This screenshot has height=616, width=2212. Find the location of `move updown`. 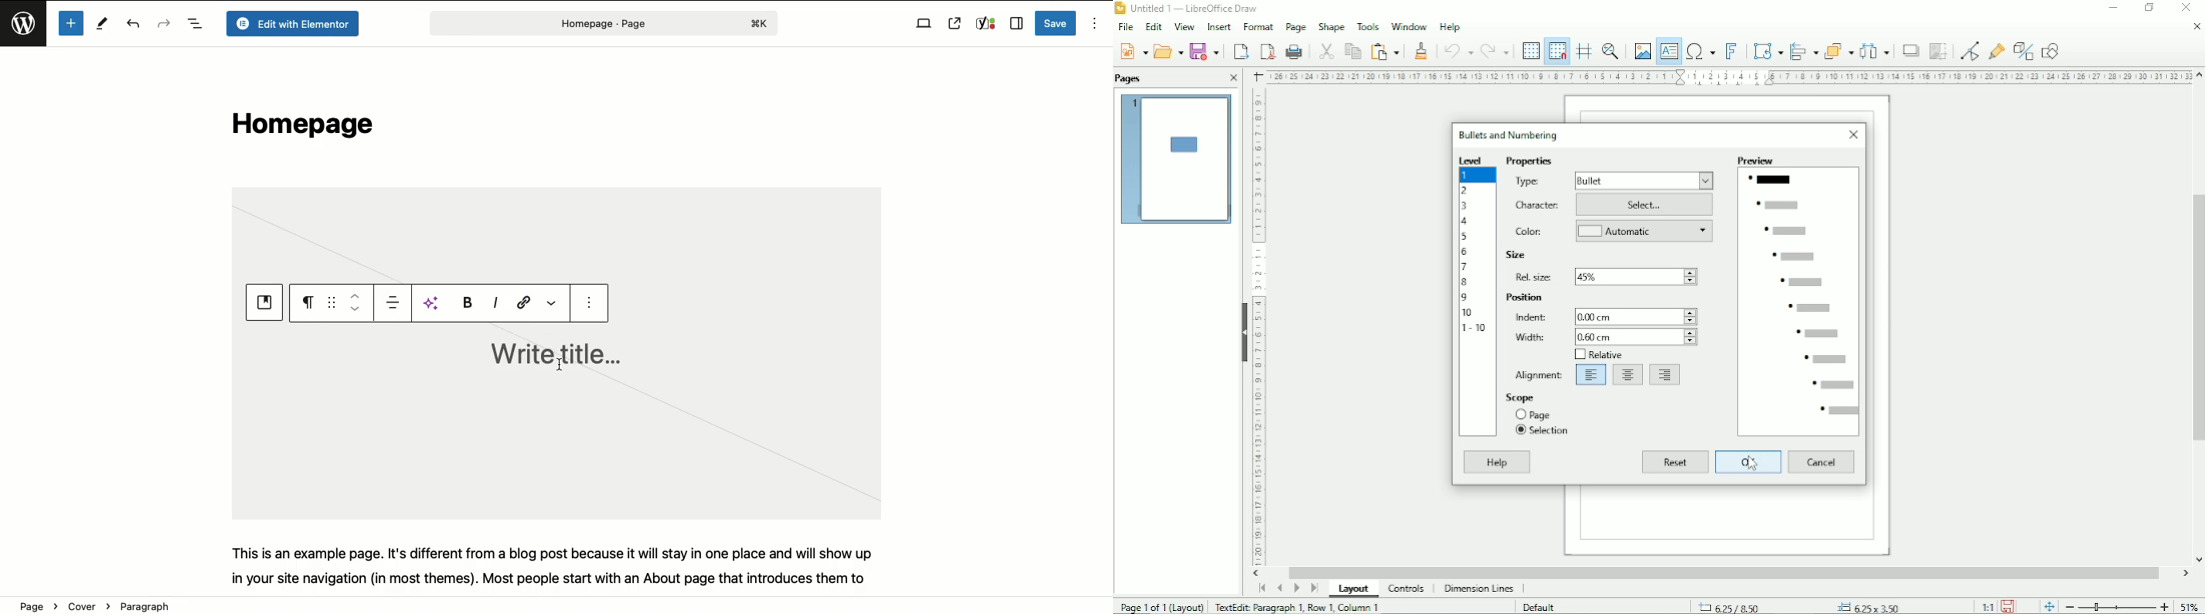

move updown is located at coordinates (354, 302).